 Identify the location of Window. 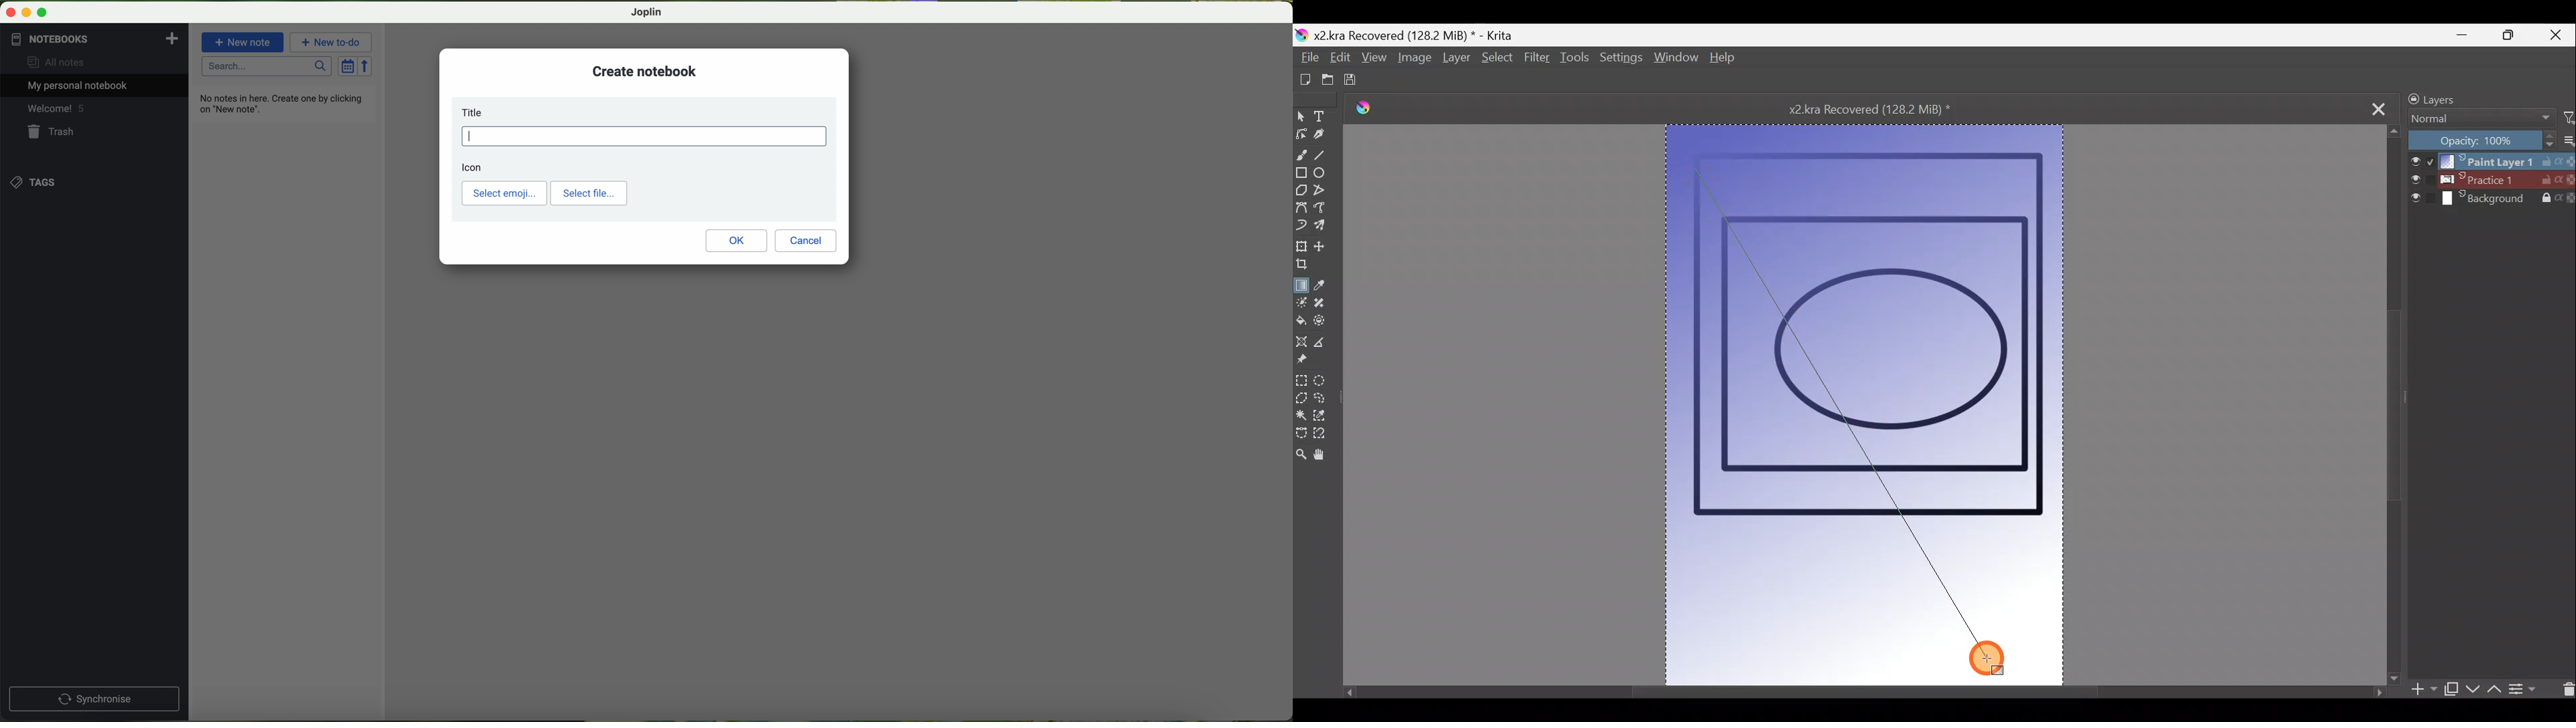
(1676, 60).